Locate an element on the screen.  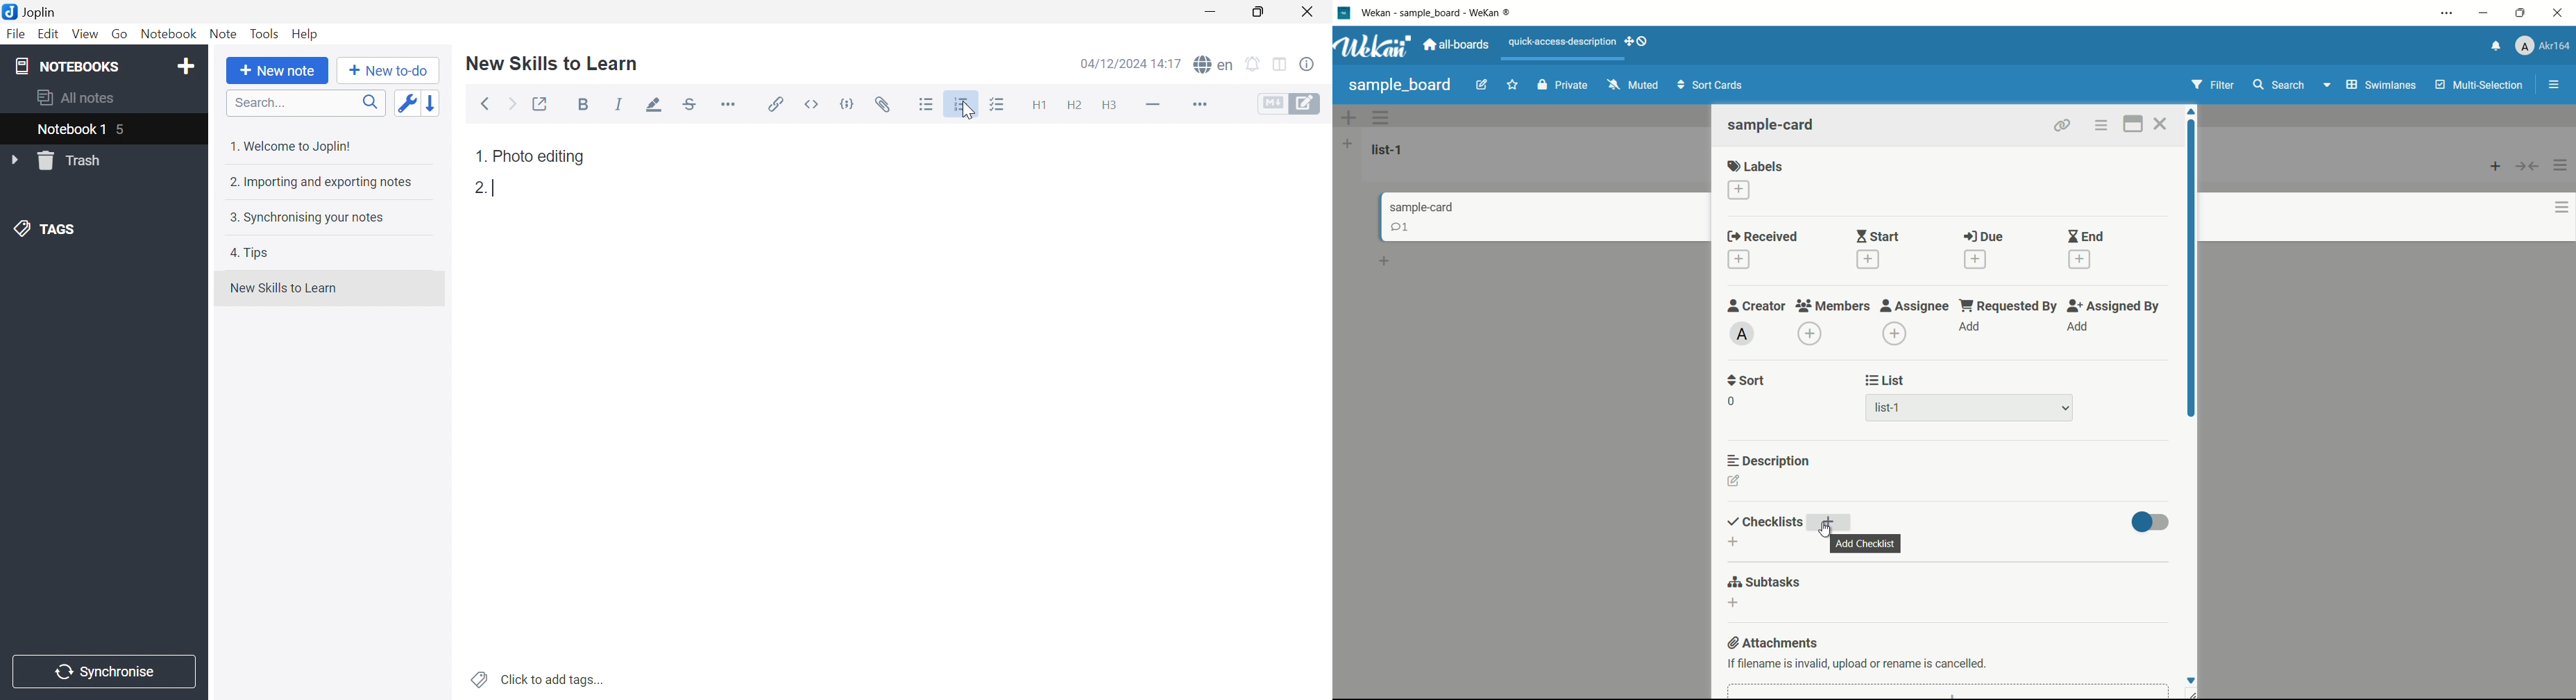
start is located at coordinates (1879, 237).